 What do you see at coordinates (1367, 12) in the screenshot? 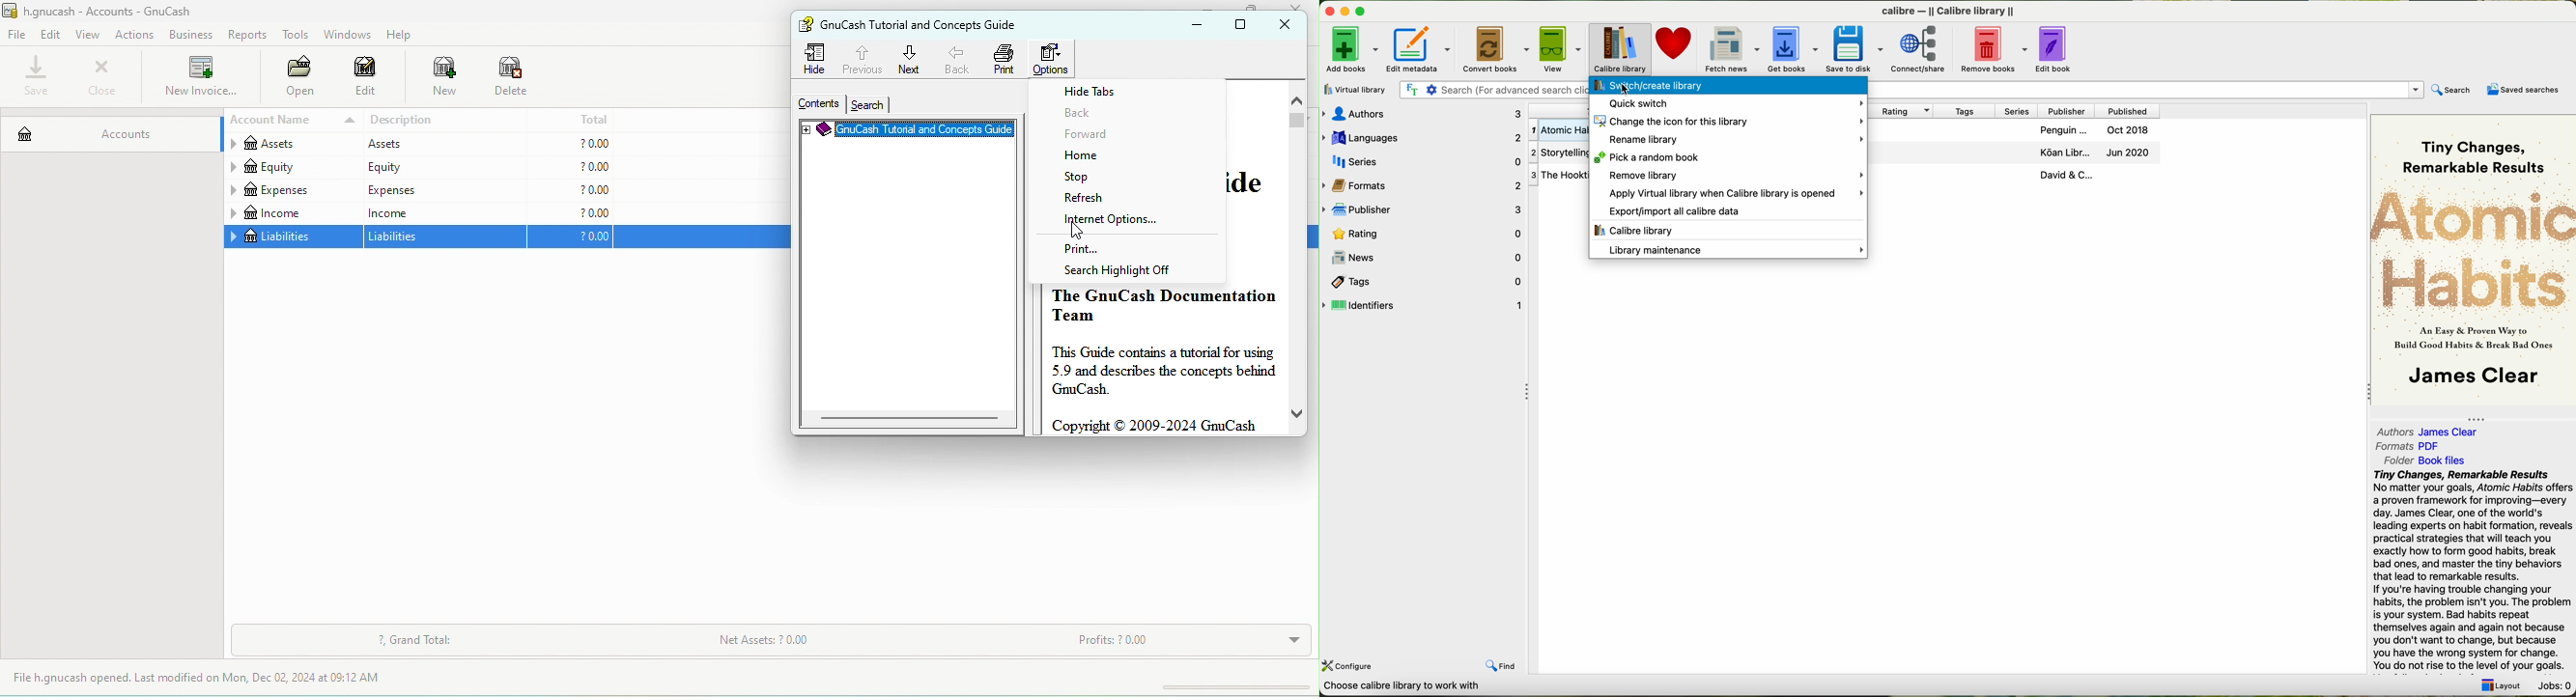
I see `maximize program` at bounding box center [1367, 12].